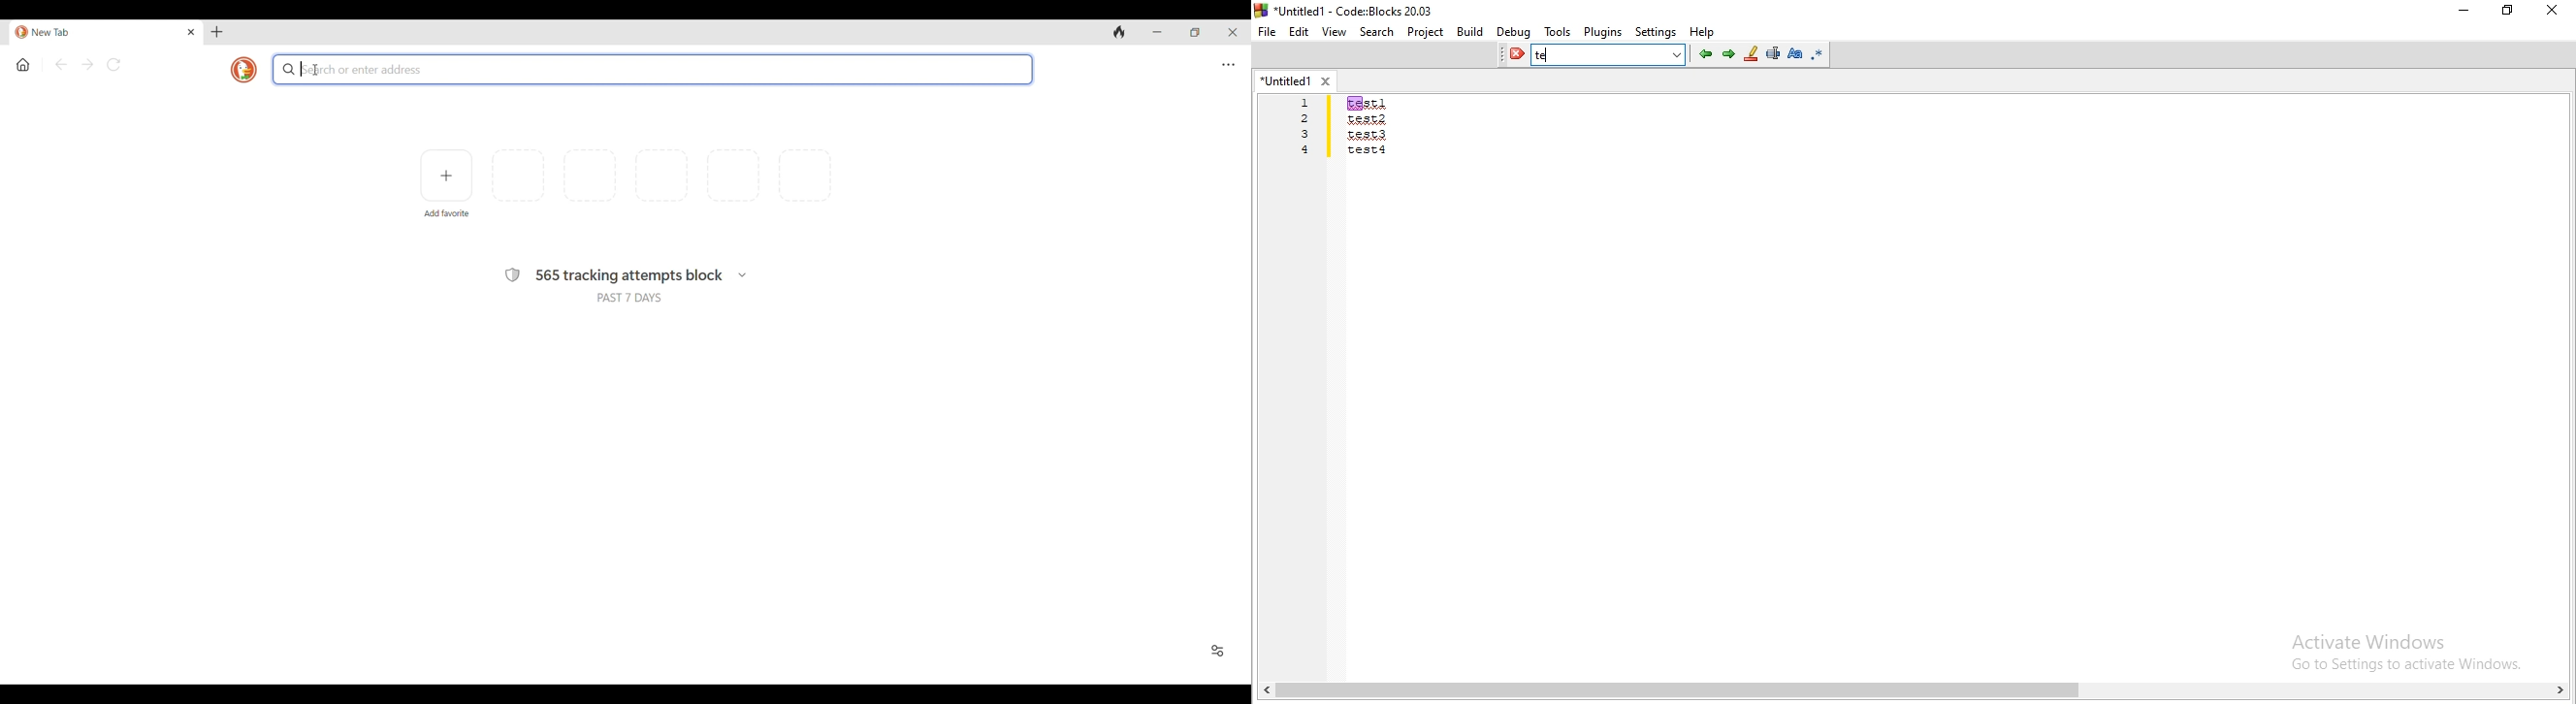  I want to click on Minimize, so click(1157, 32).